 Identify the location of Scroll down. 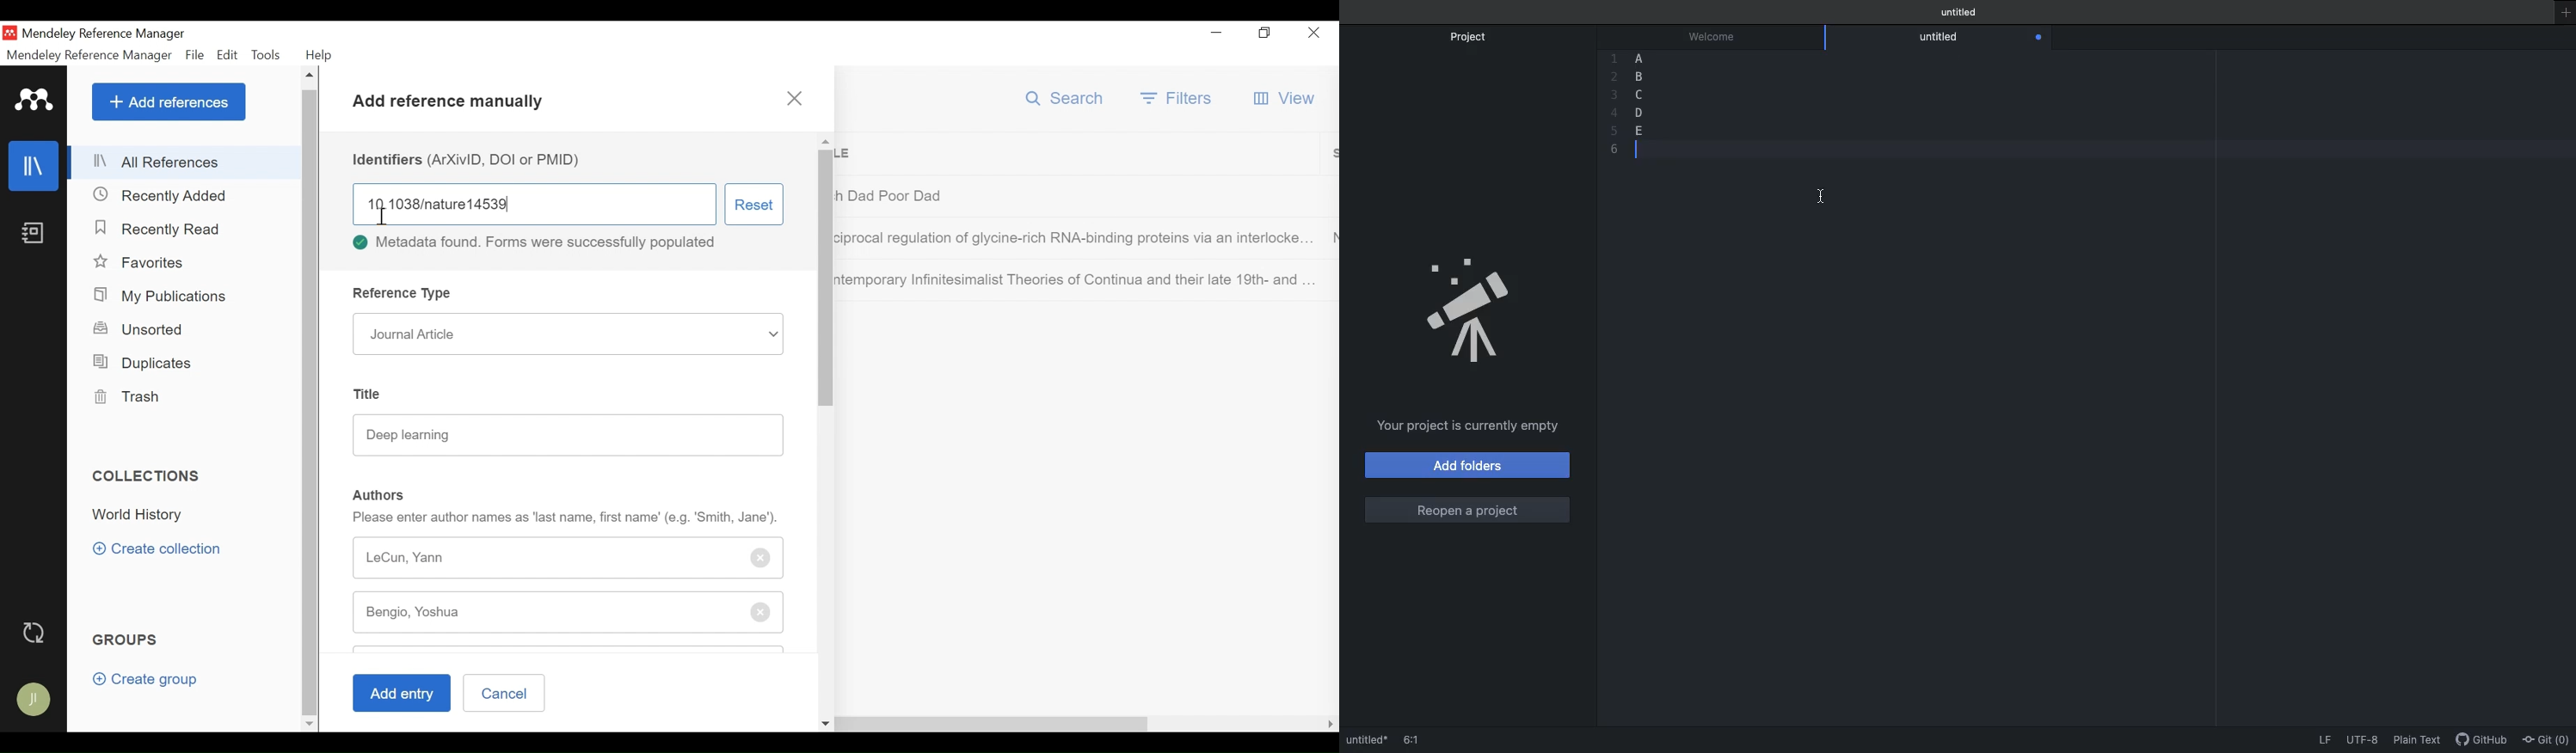
(309, 722).